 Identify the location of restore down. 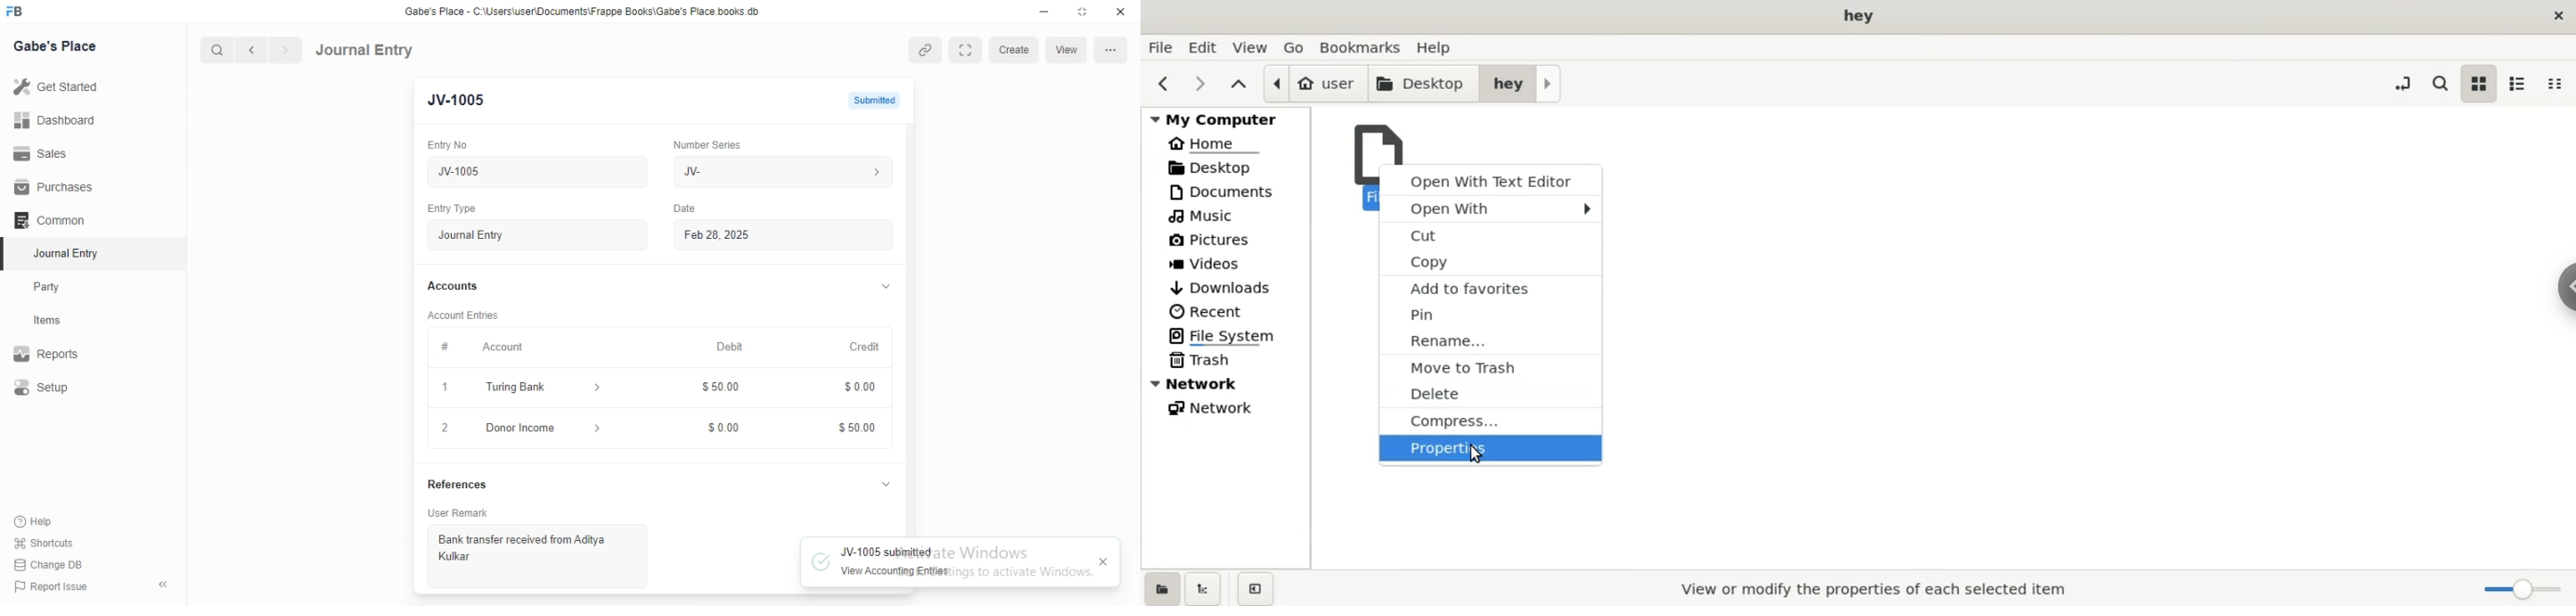
(1084, 13).